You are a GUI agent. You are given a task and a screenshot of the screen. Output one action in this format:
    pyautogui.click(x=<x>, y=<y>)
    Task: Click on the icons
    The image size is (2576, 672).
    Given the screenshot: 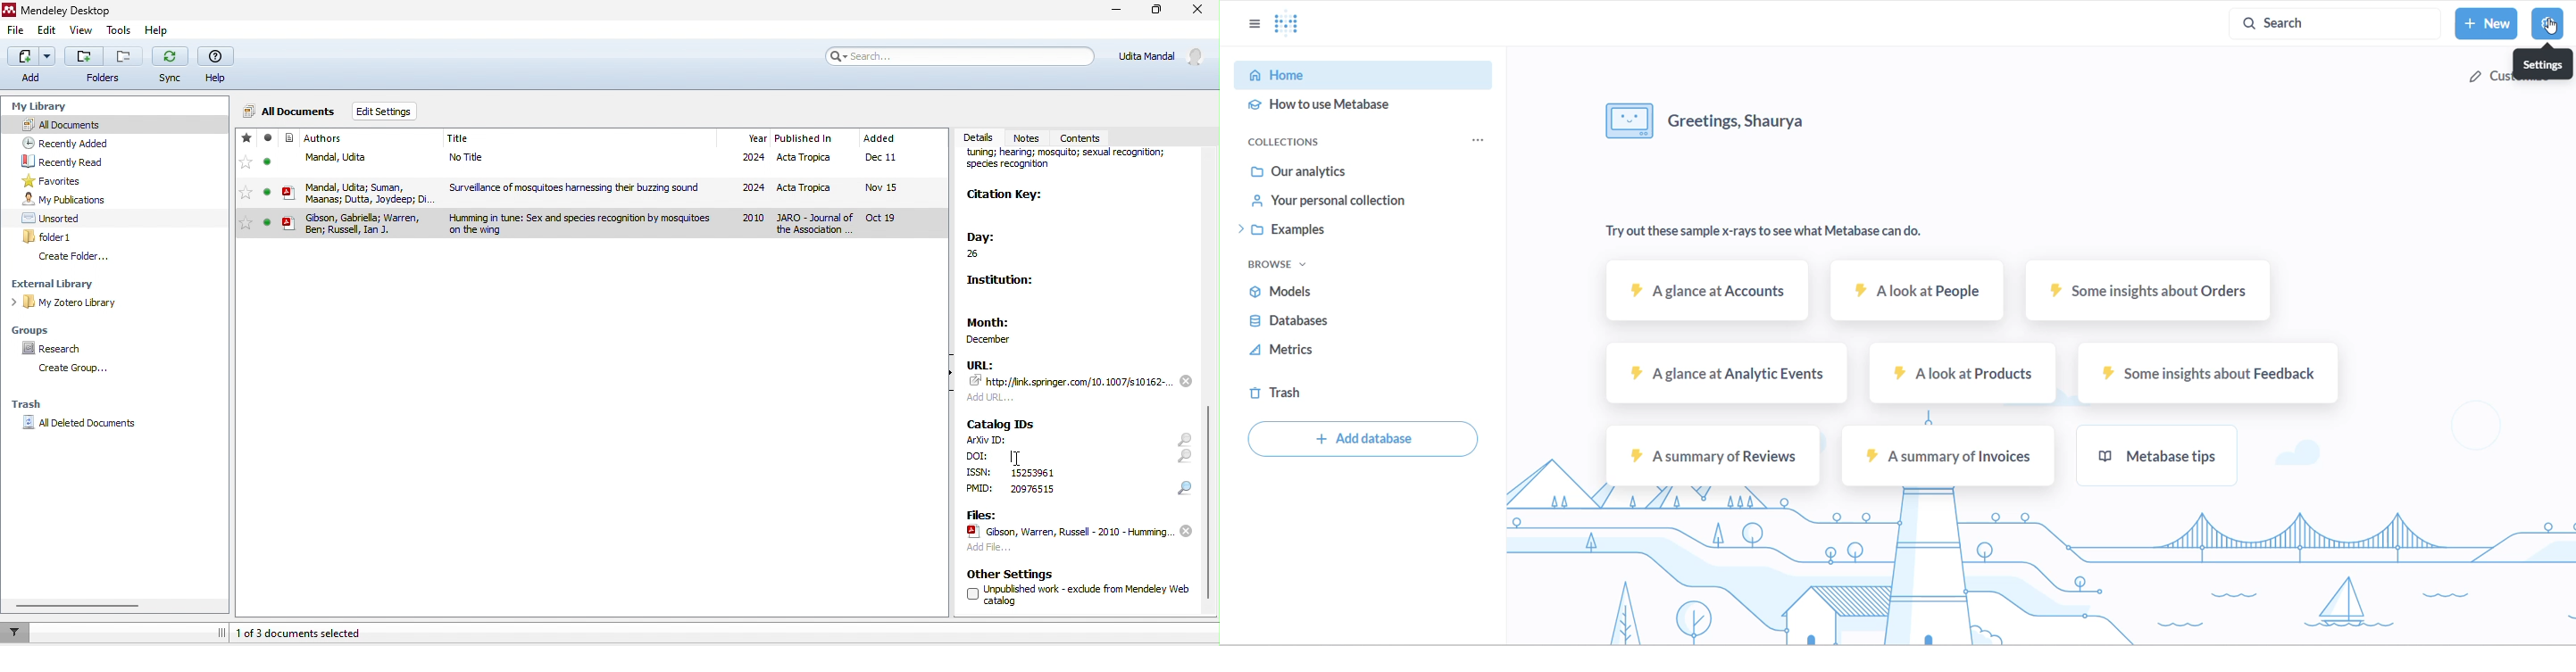 What is the action you would take?
    pyautogui.click(x=1185, y=464)
    